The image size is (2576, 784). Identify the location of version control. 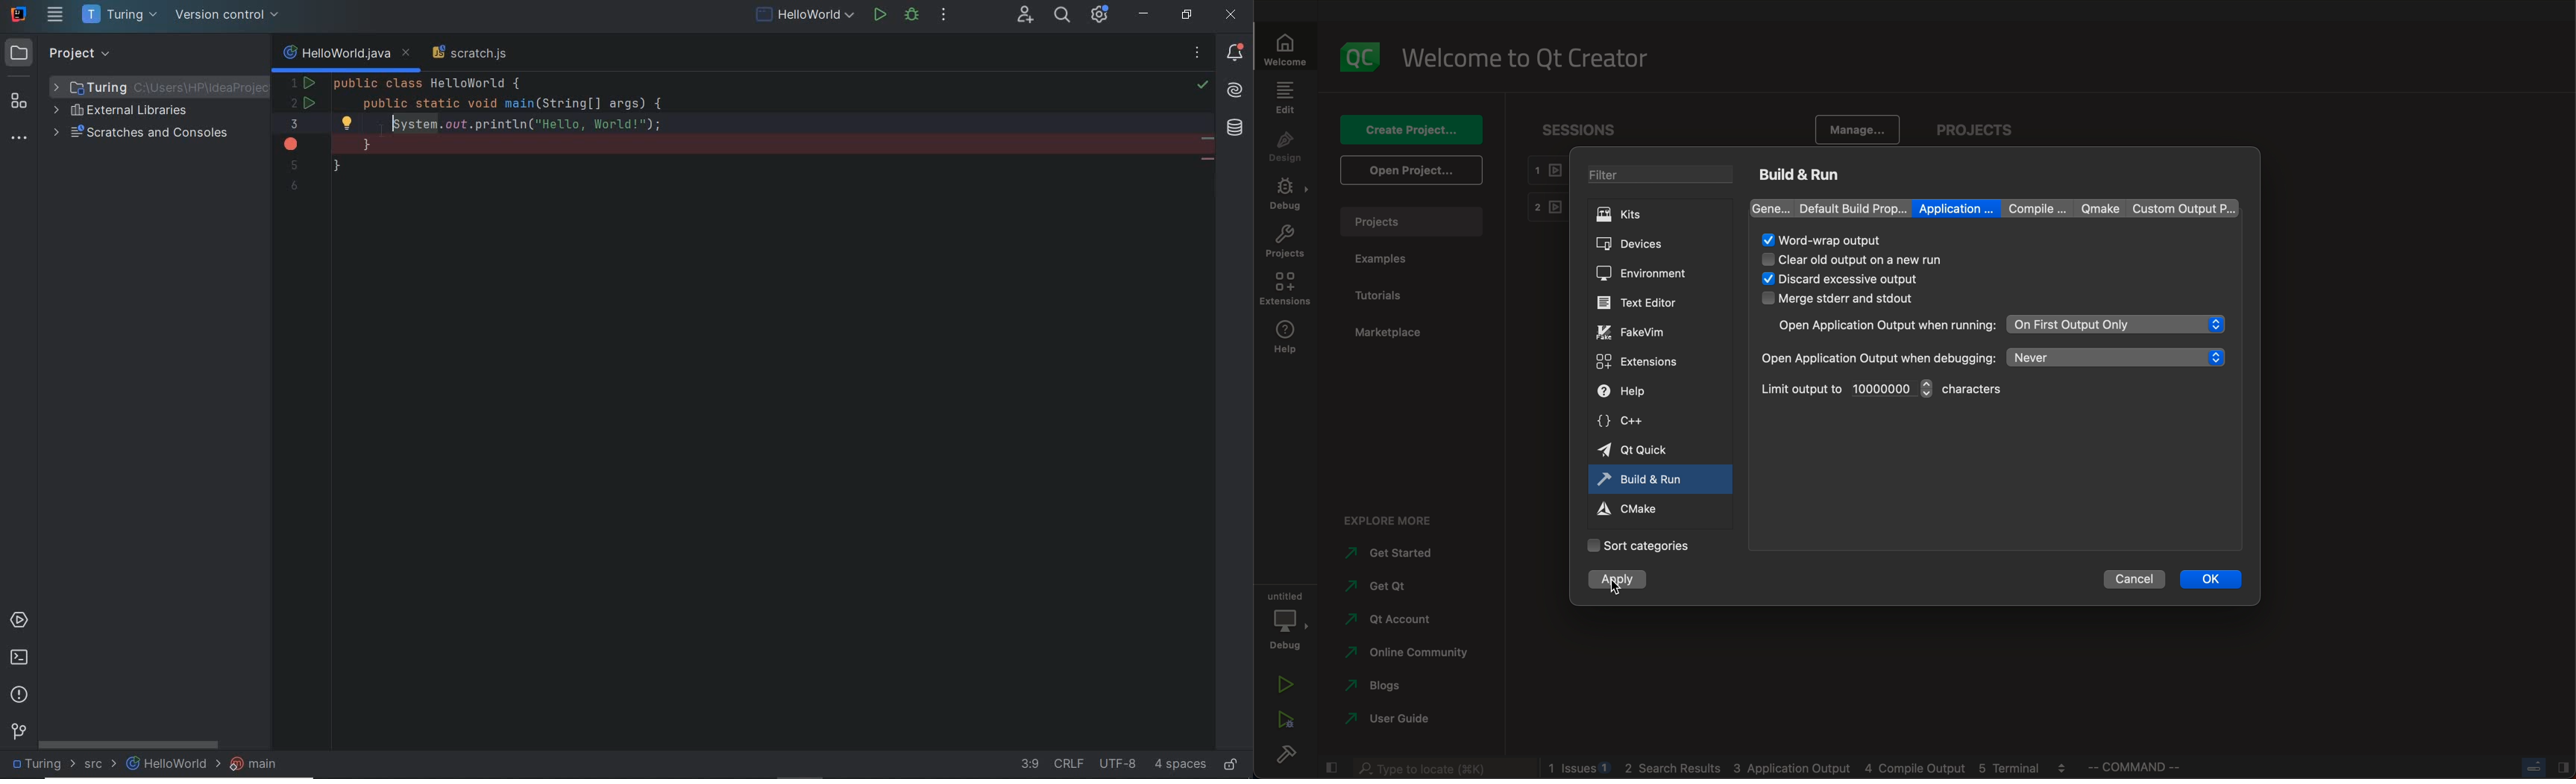
(16, 730).